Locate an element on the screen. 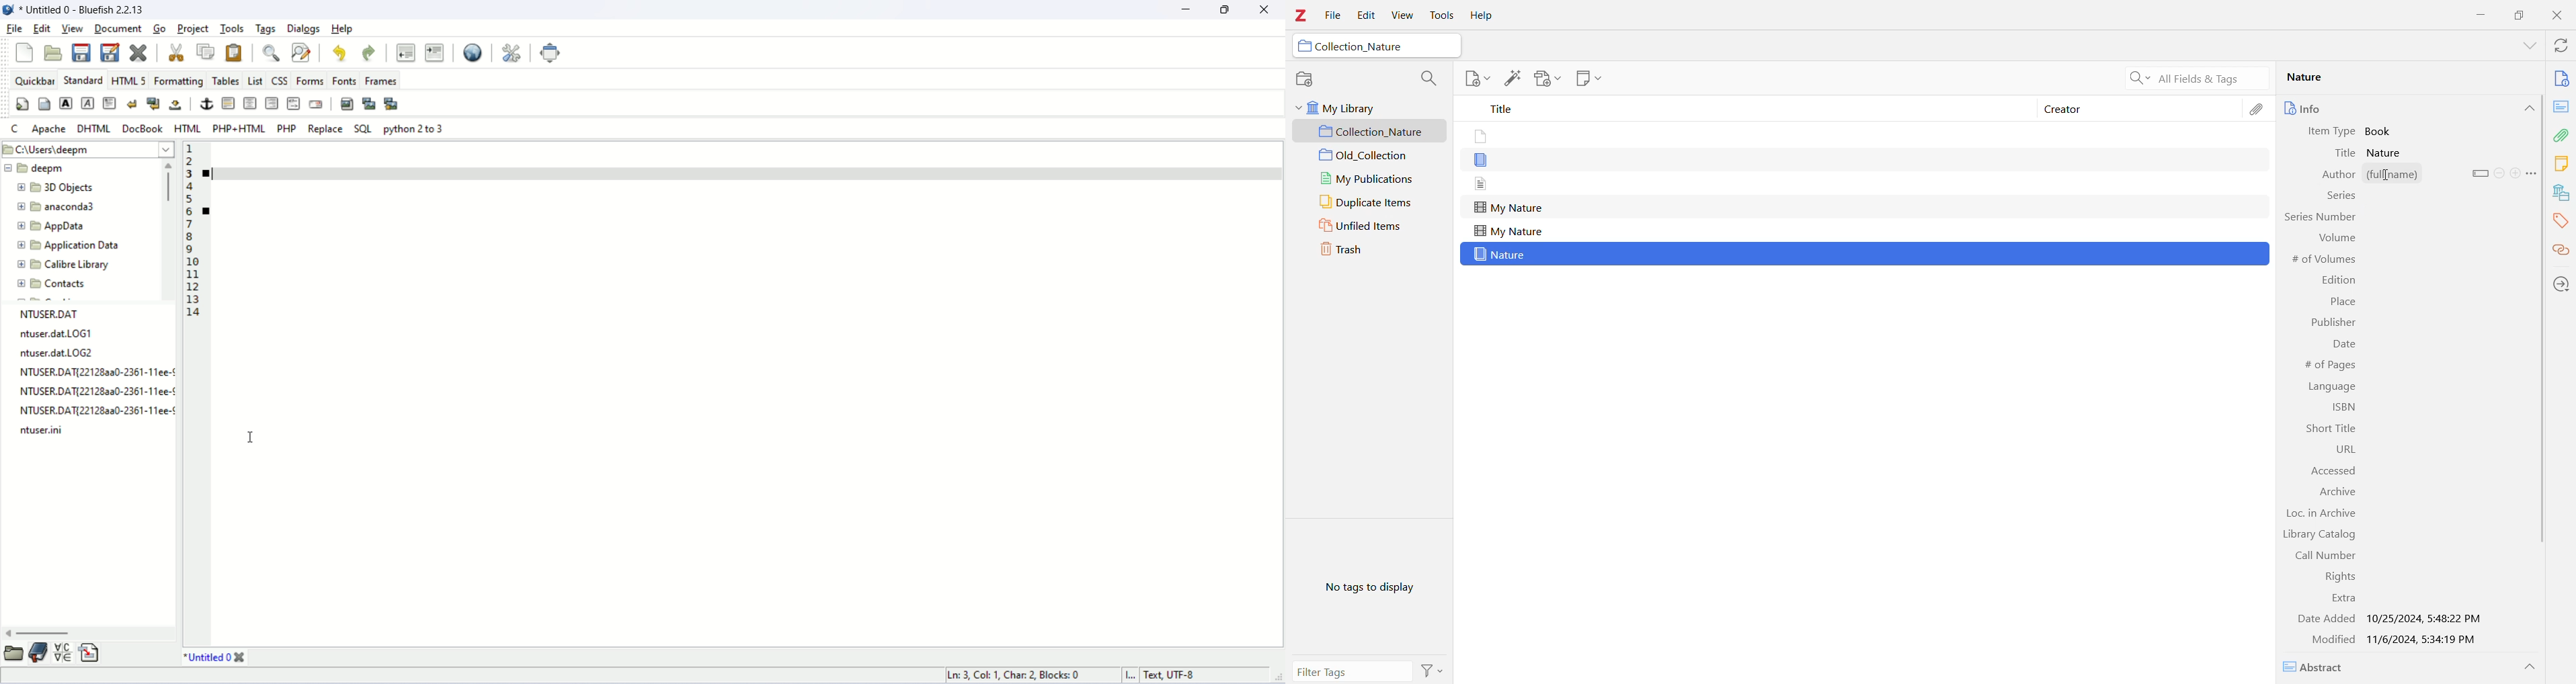 The height and width of the screenshot is (700, 2576). Tools is located at coordinates (1441, 15).